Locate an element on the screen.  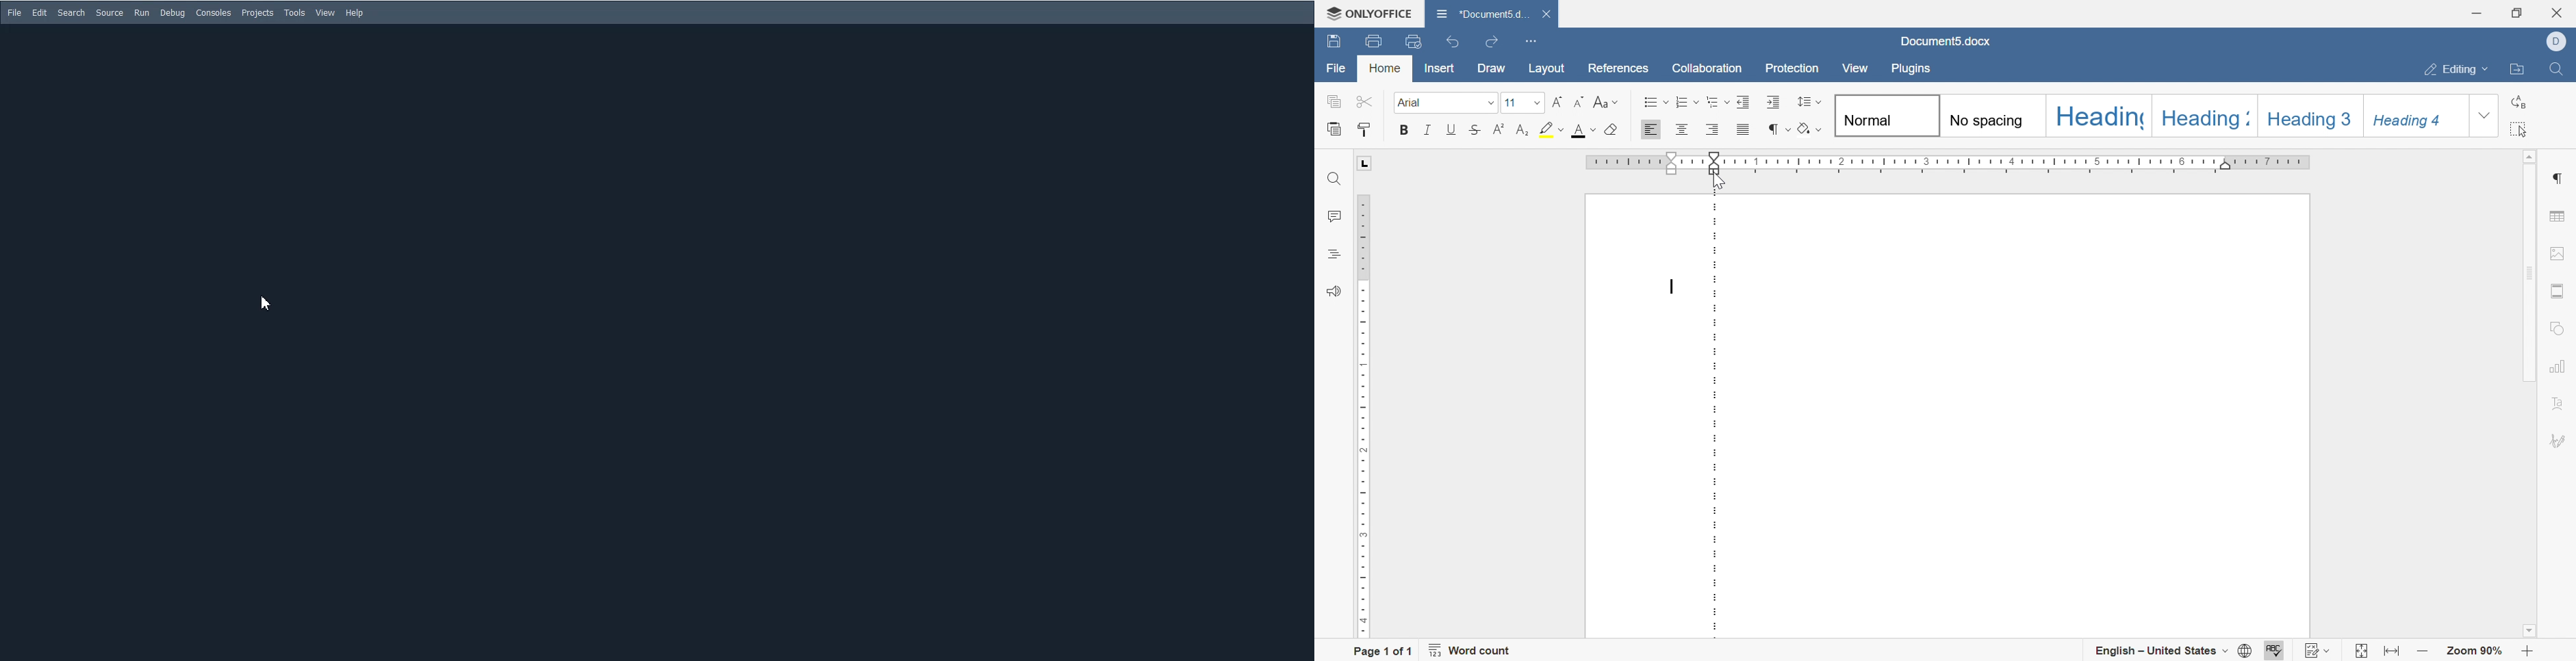
track changes is located at coordinates (2320, 650).